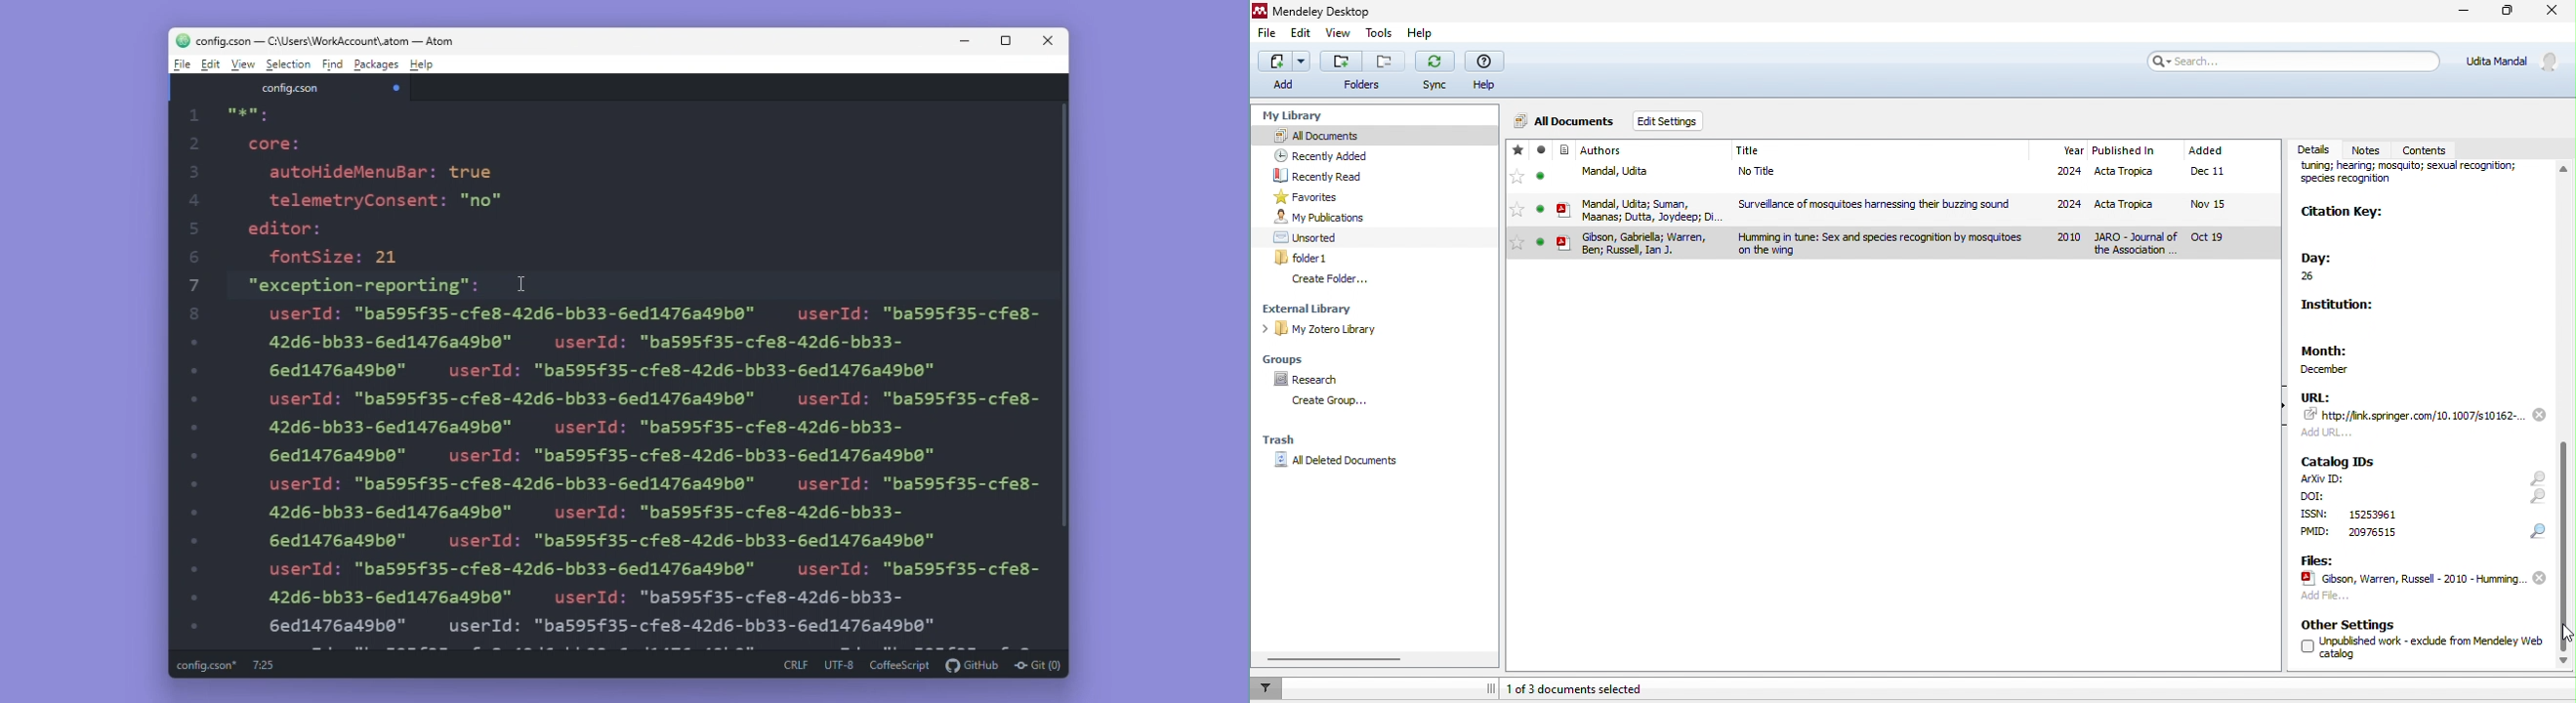 The image size is (2576, 728). I want to click on View, so click(244, 64).